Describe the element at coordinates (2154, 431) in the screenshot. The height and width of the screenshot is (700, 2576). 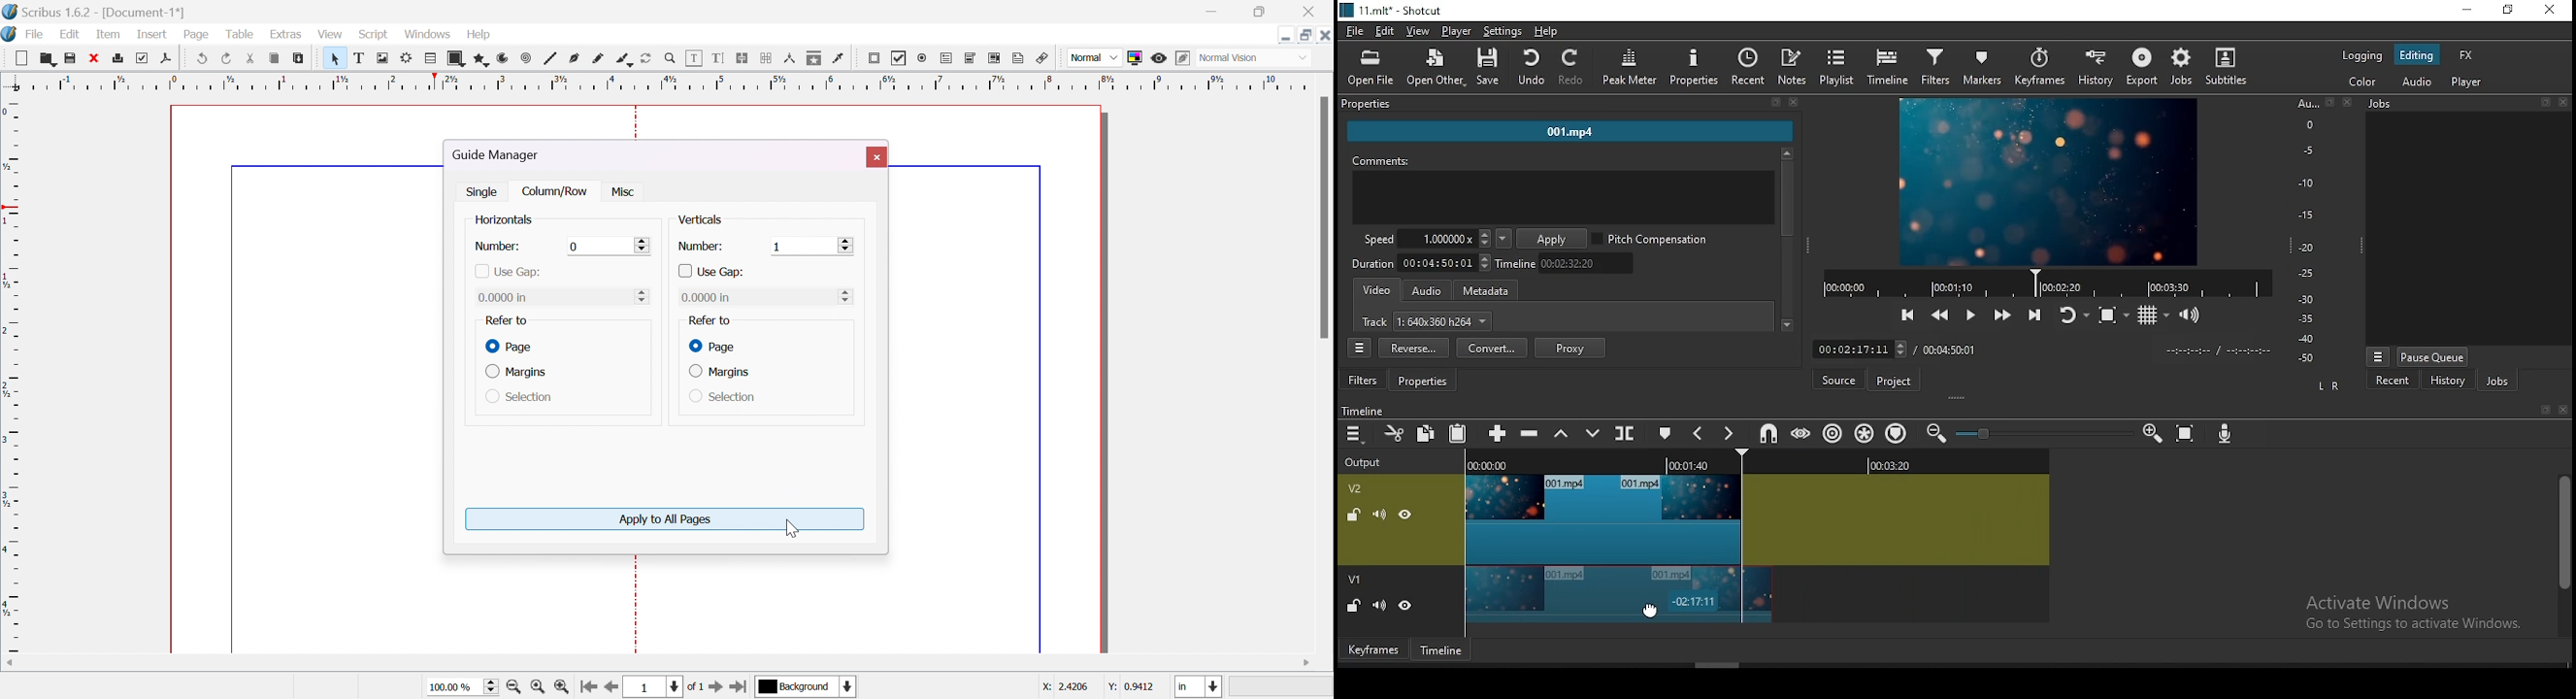
I see `zoom timeline` at that location.